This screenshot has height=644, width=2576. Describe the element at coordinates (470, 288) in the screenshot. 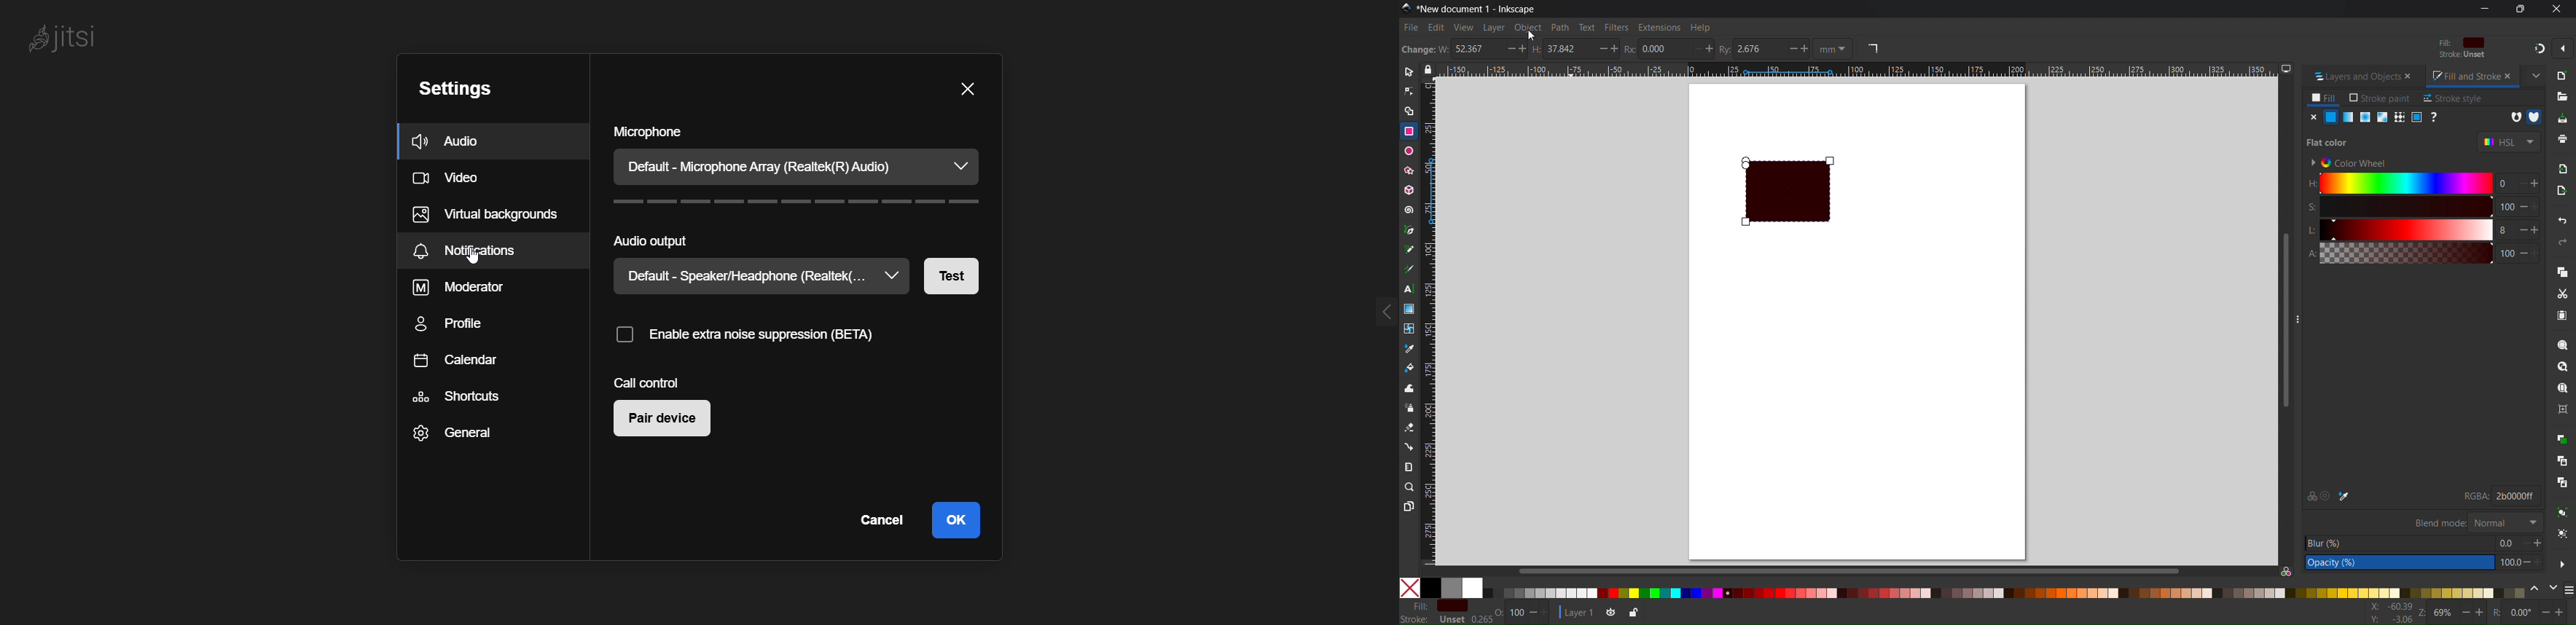

I see `Moderator` at that location.